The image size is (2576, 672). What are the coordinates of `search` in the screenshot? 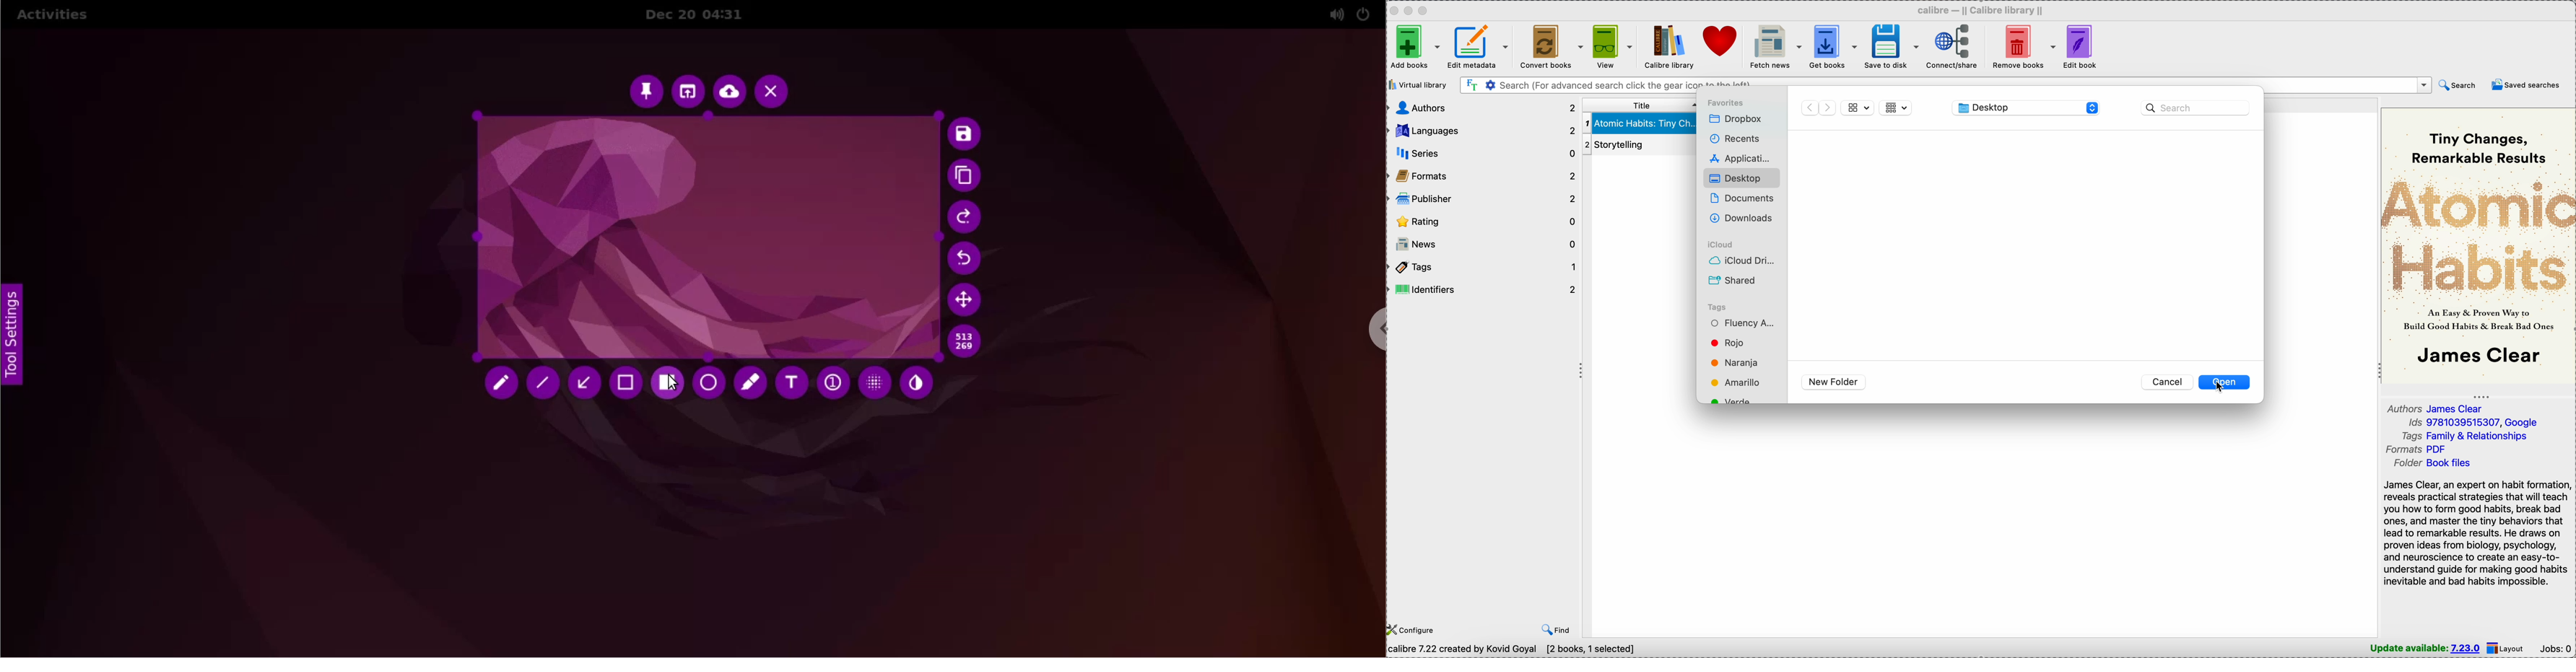 It's located at (2194, 108).